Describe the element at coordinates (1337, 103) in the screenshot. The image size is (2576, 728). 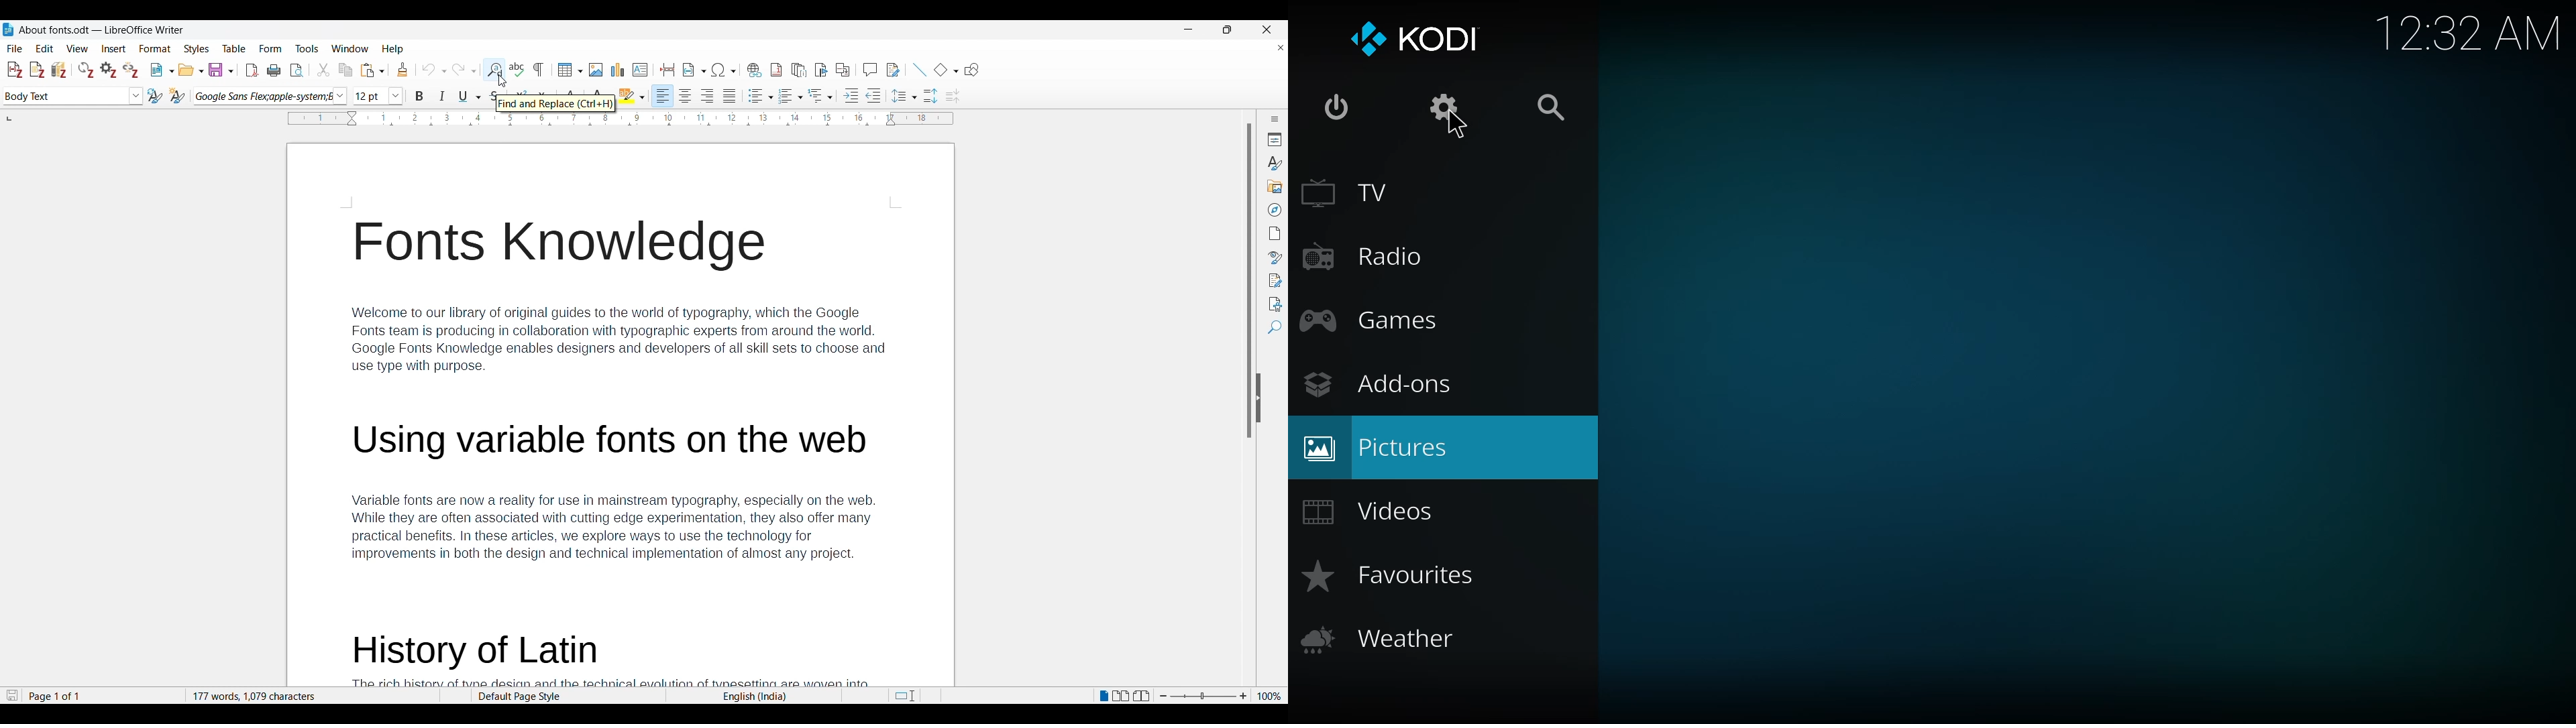
I see `power` at that location.